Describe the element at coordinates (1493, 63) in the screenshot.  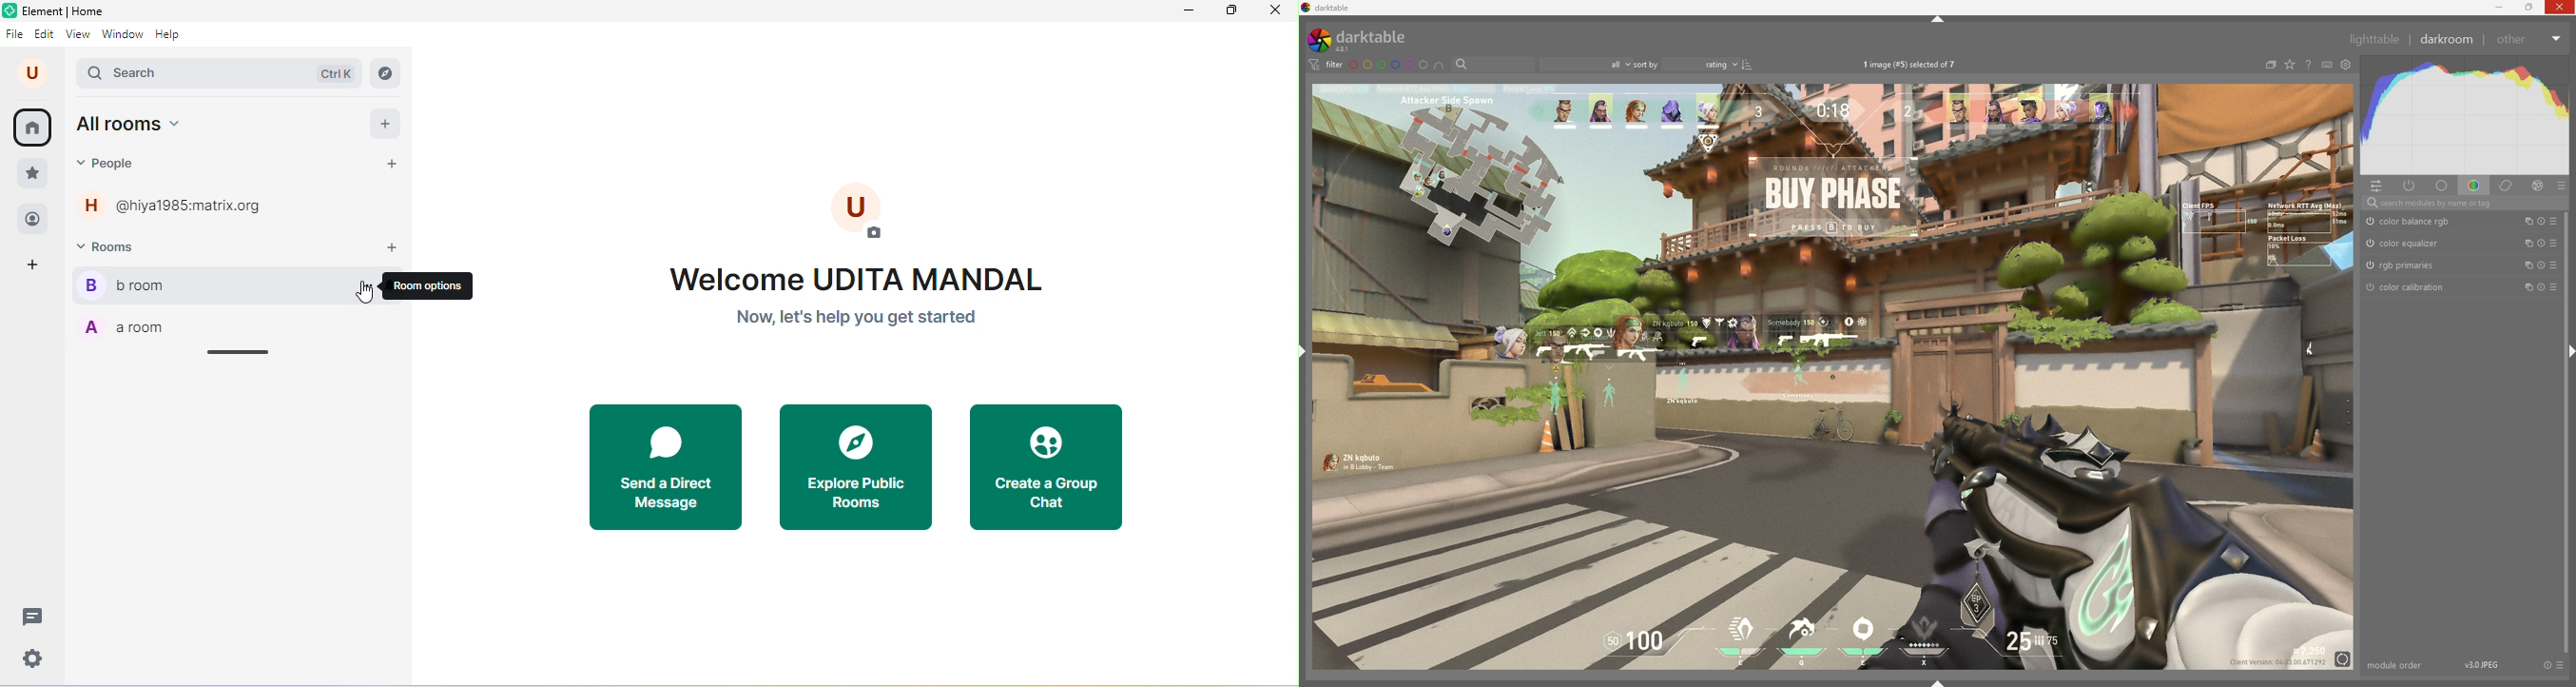
I see `filter by name` at that location.